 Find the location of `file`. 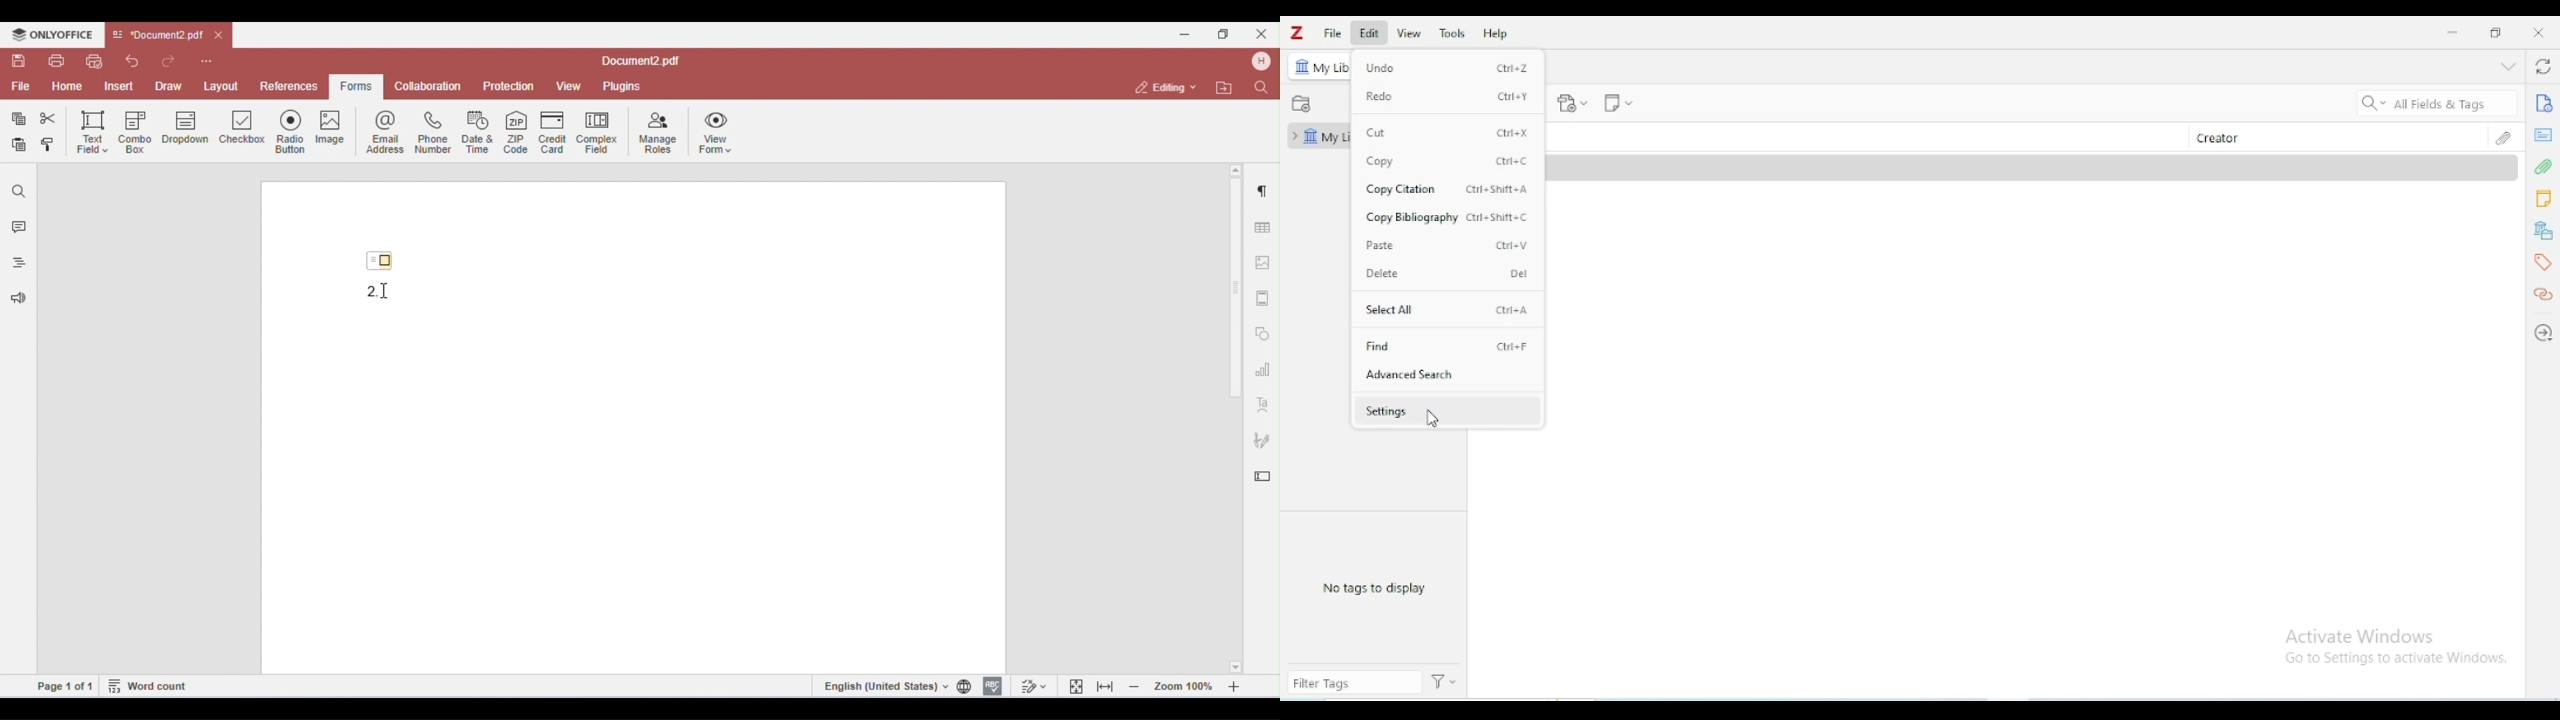

file is located at coordinates (1332, 34).